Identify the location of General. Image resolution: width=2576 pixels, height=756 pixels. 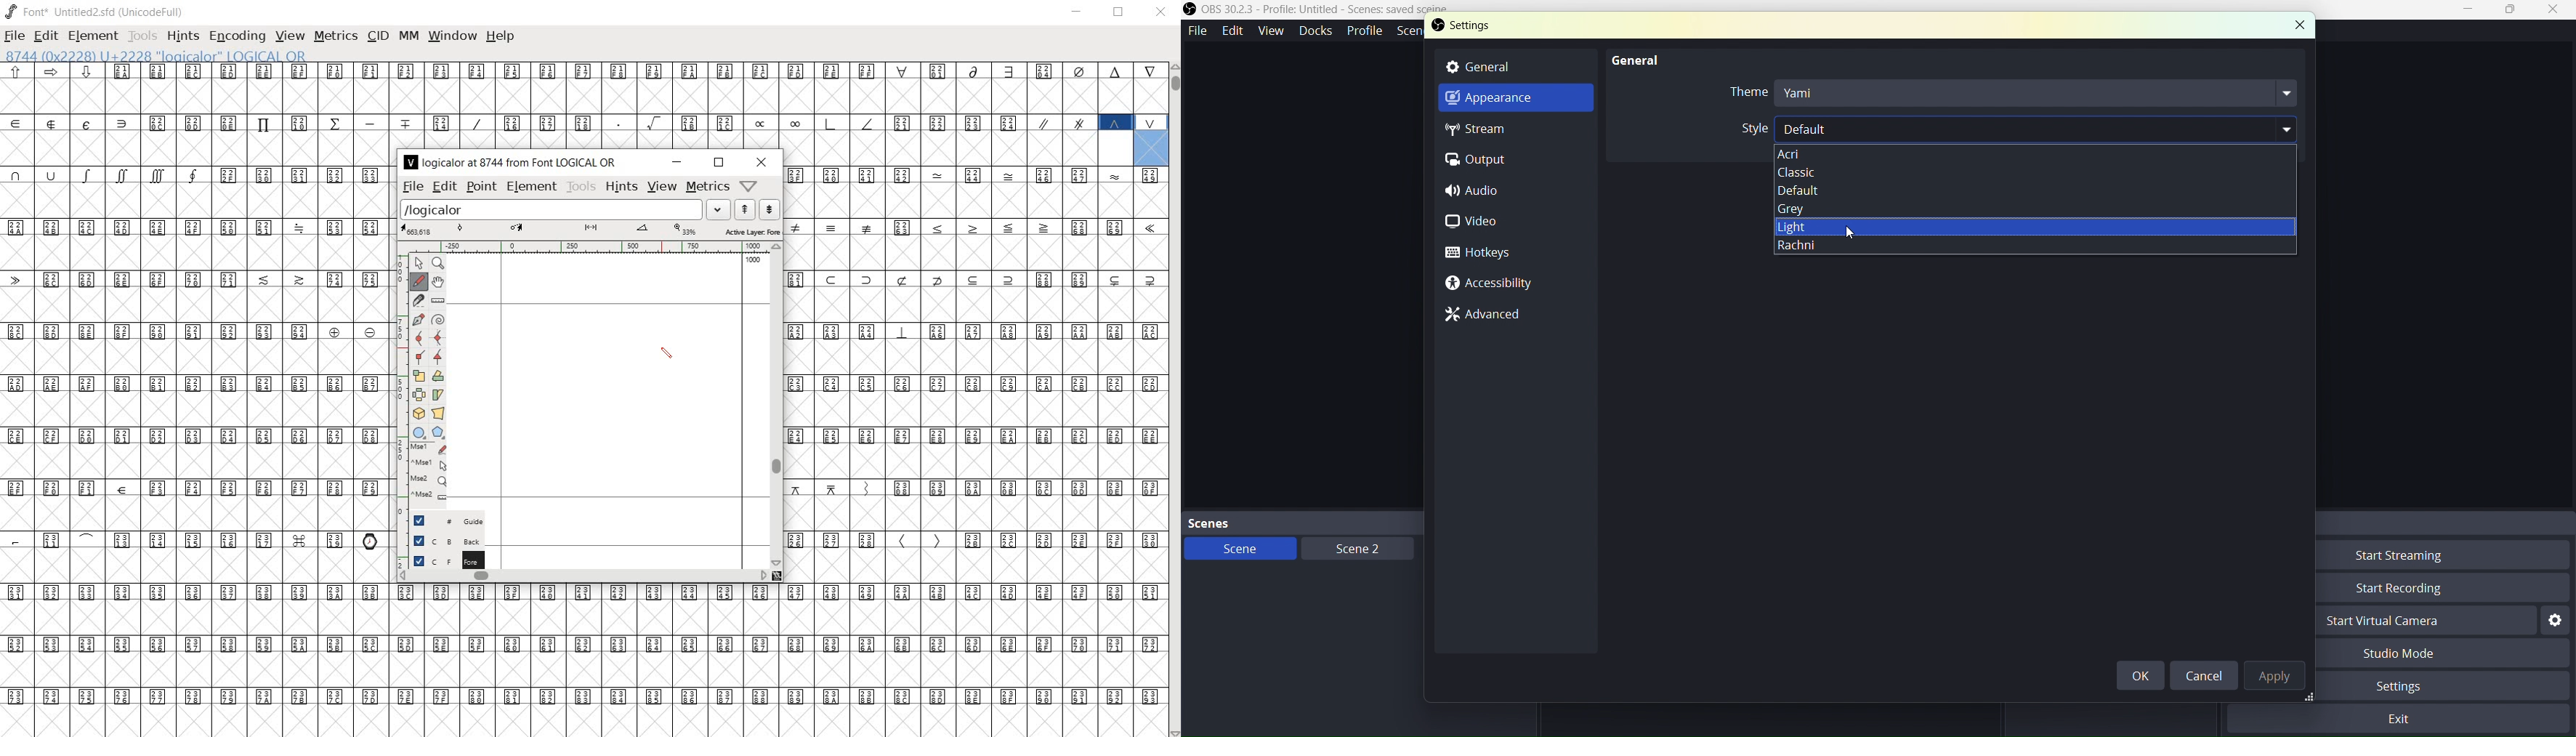
(1631, 57).